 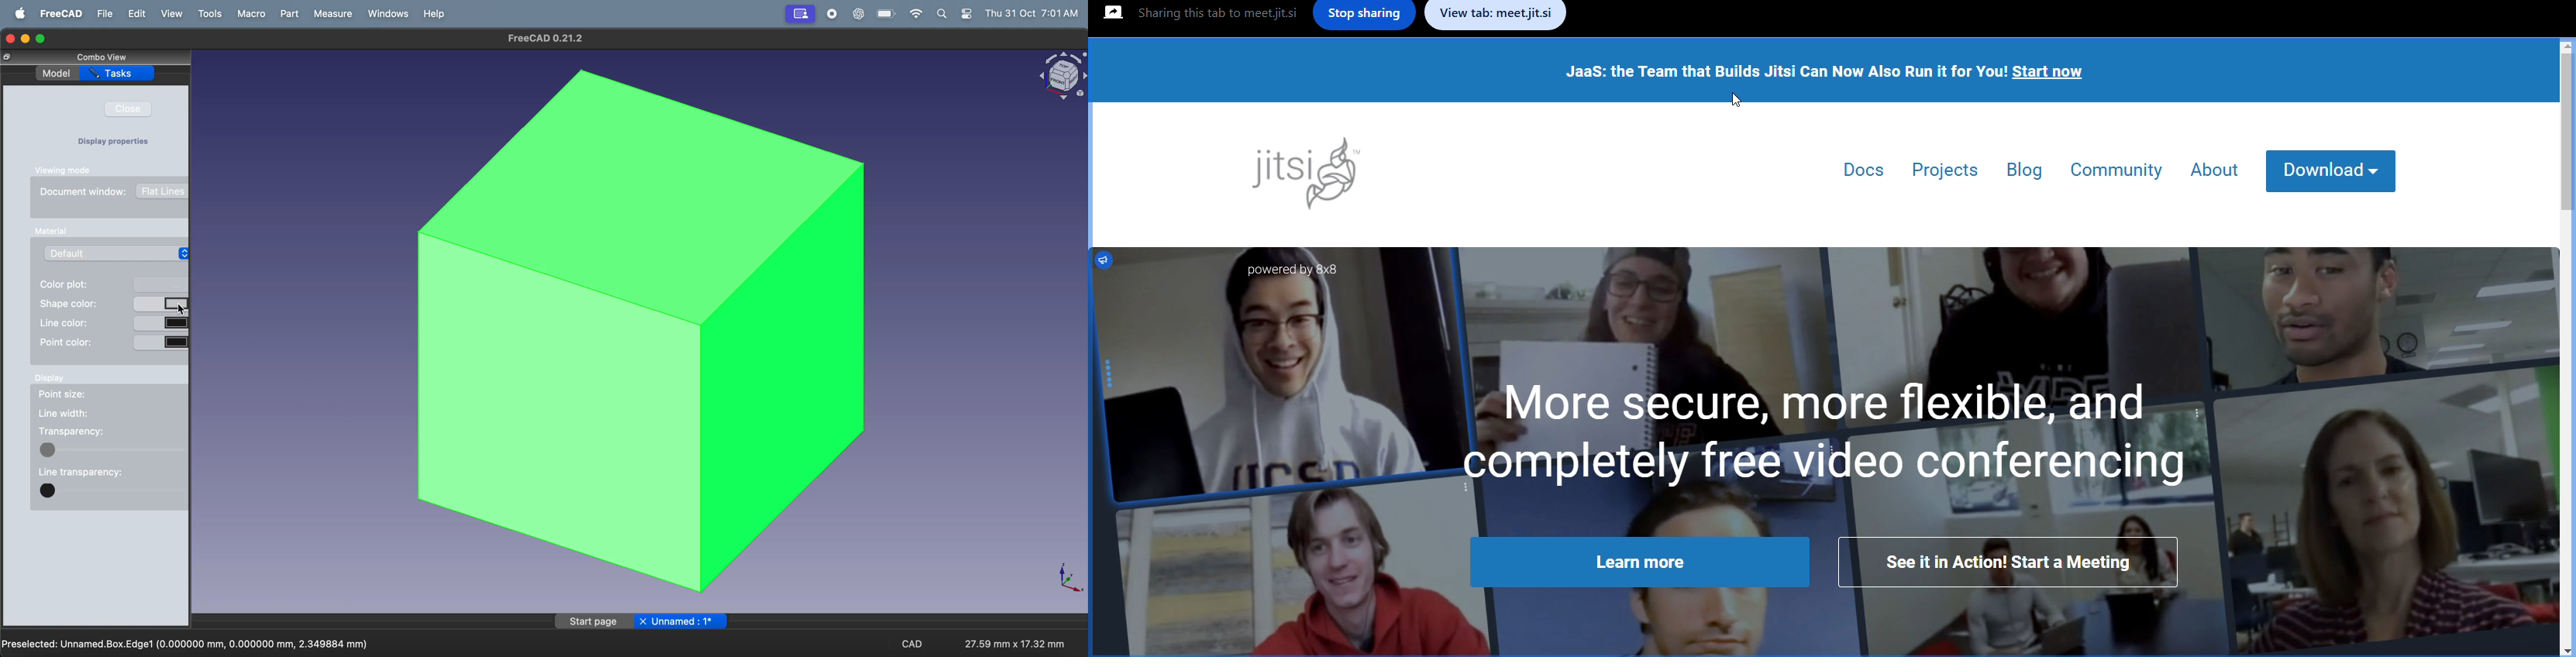 I want to click on minimize, so click(x=27, y=39).